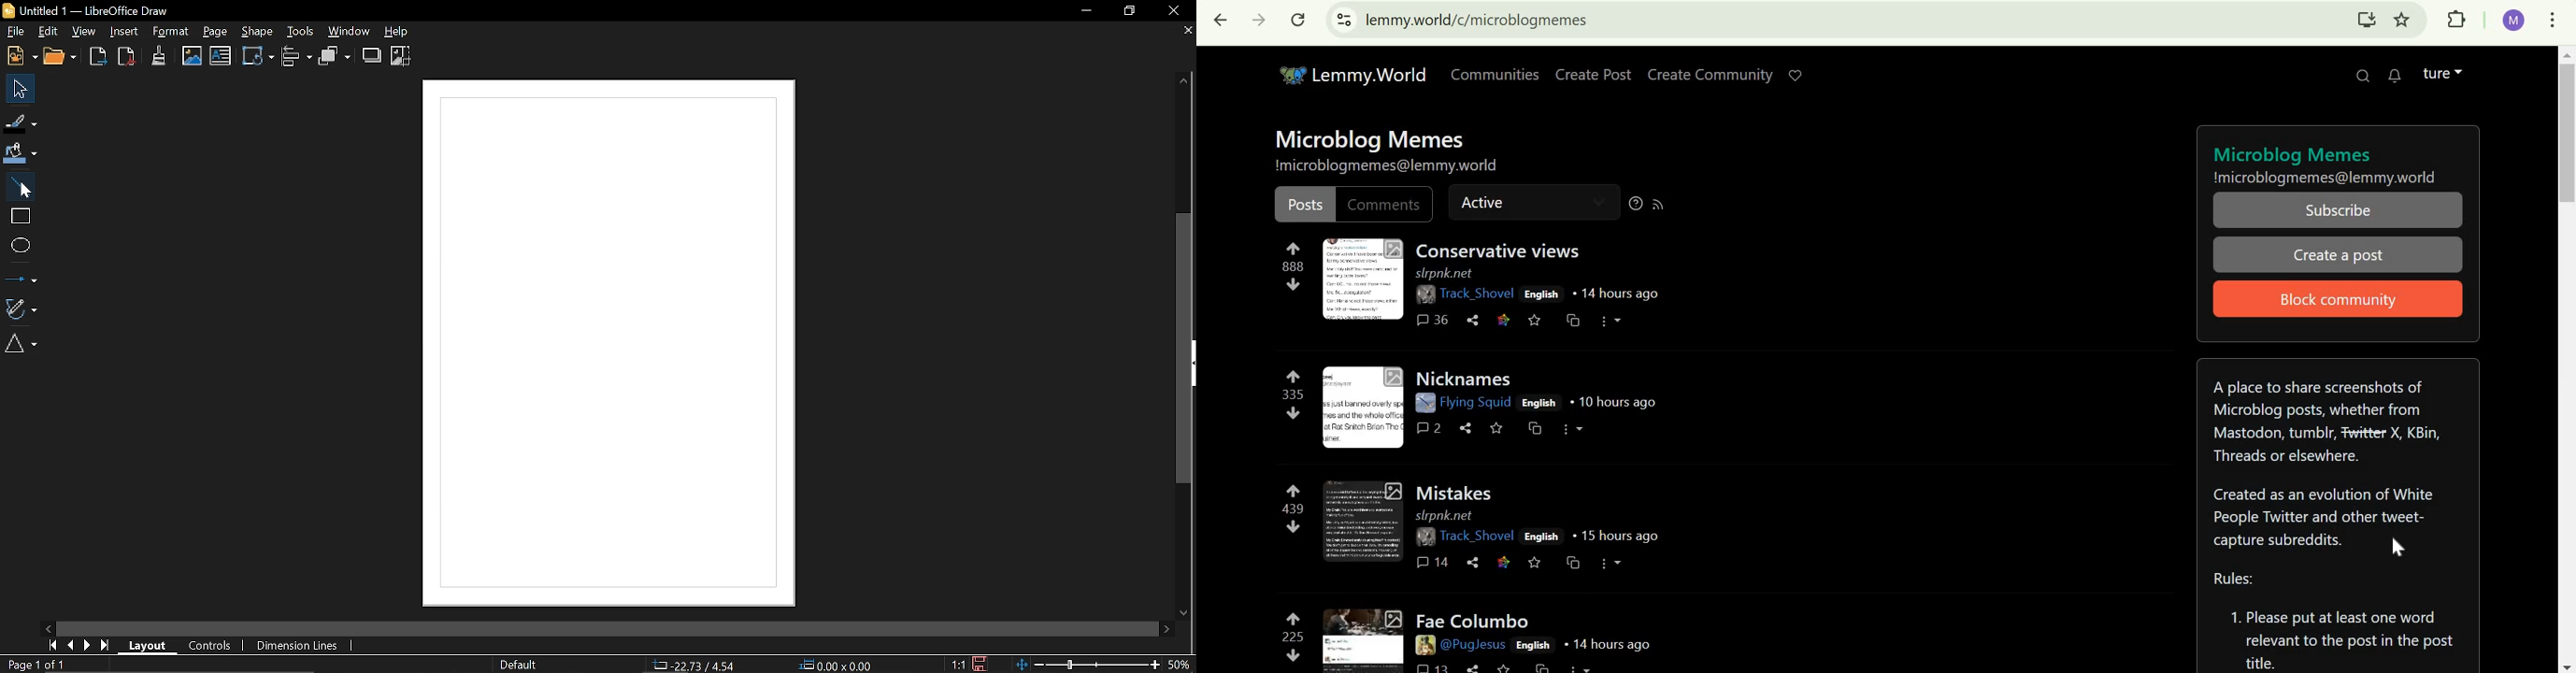 The width and height of the screenshot is (2576, 700). I want to click on user id, so click(1478, 536).